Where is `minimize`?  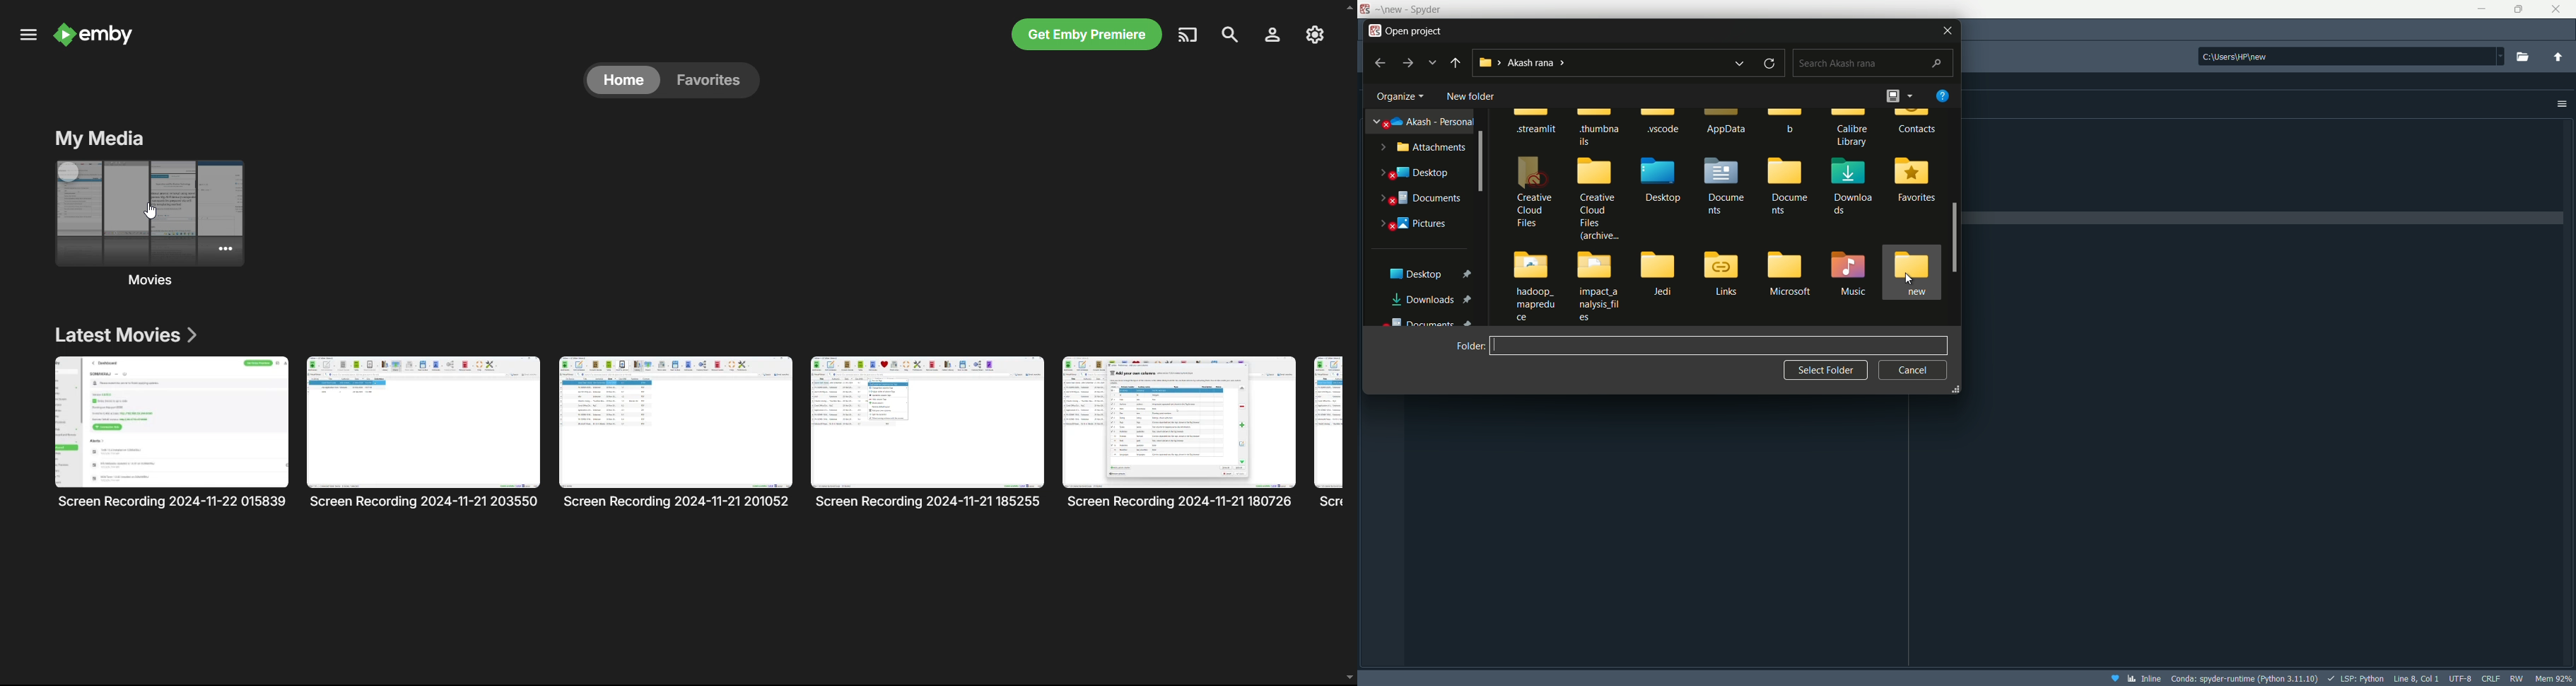 minimize is located at coordinates (2480, 8).